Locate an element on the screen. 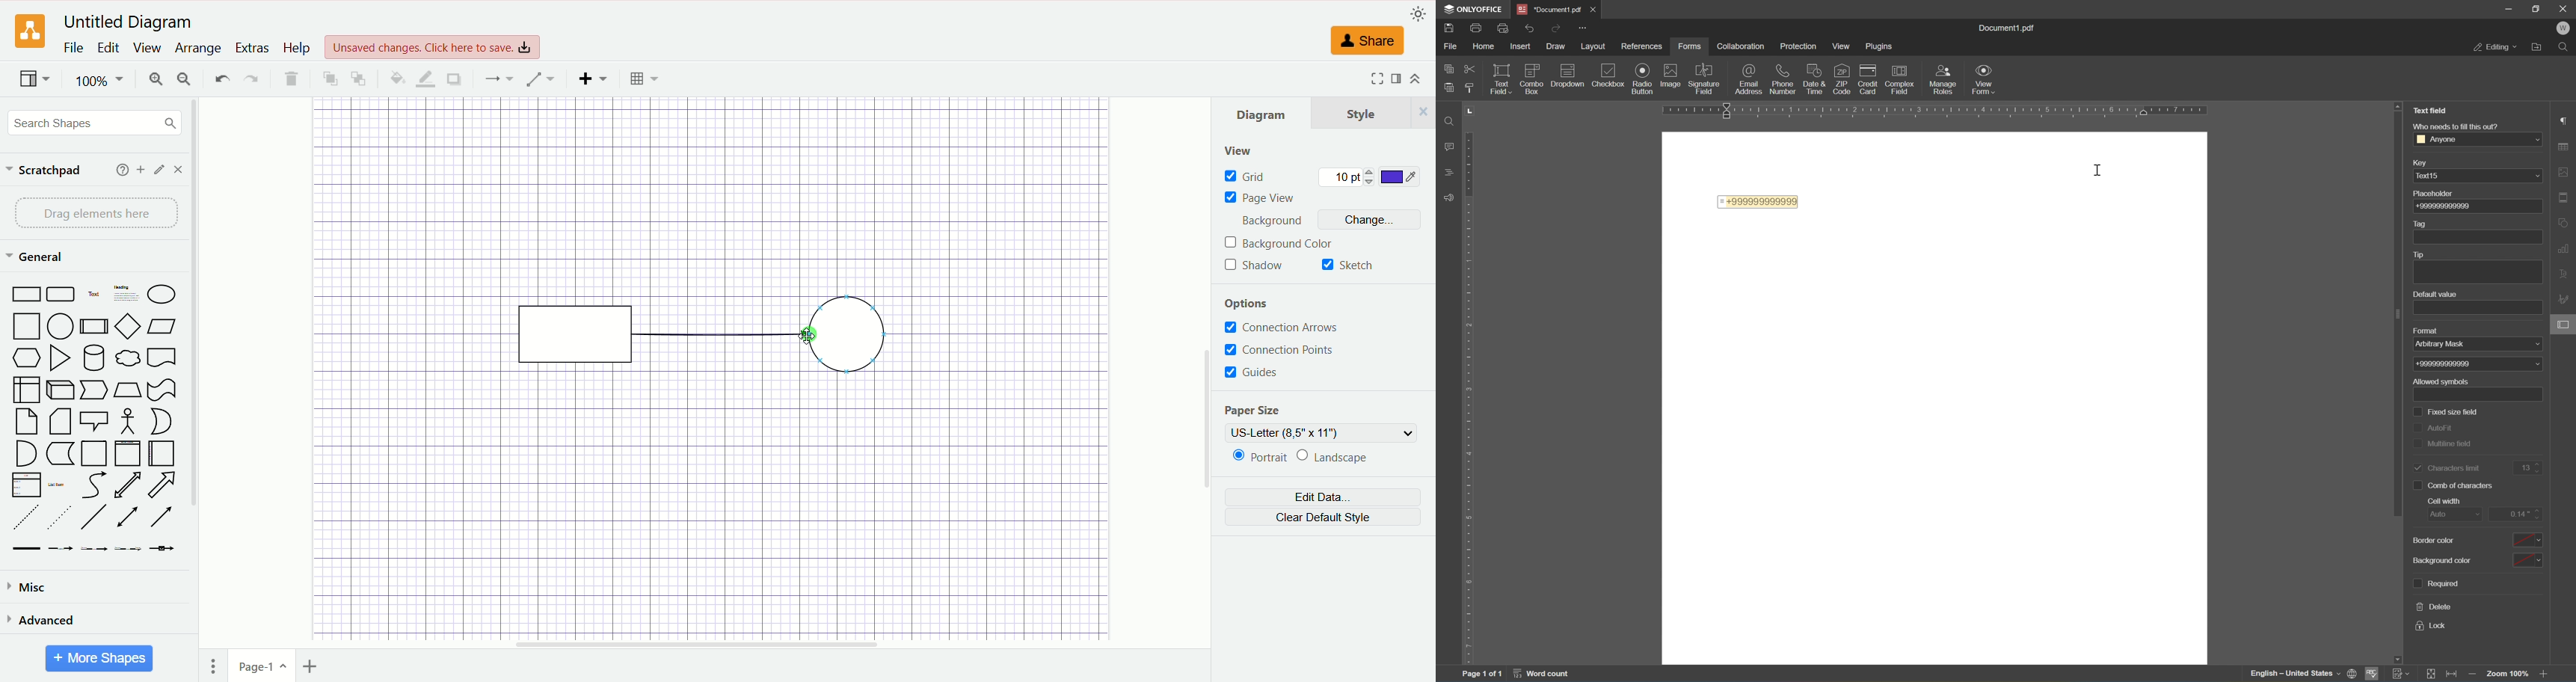 The image size is (2576, 700). Semicircle is located at coordinates (26, 453).